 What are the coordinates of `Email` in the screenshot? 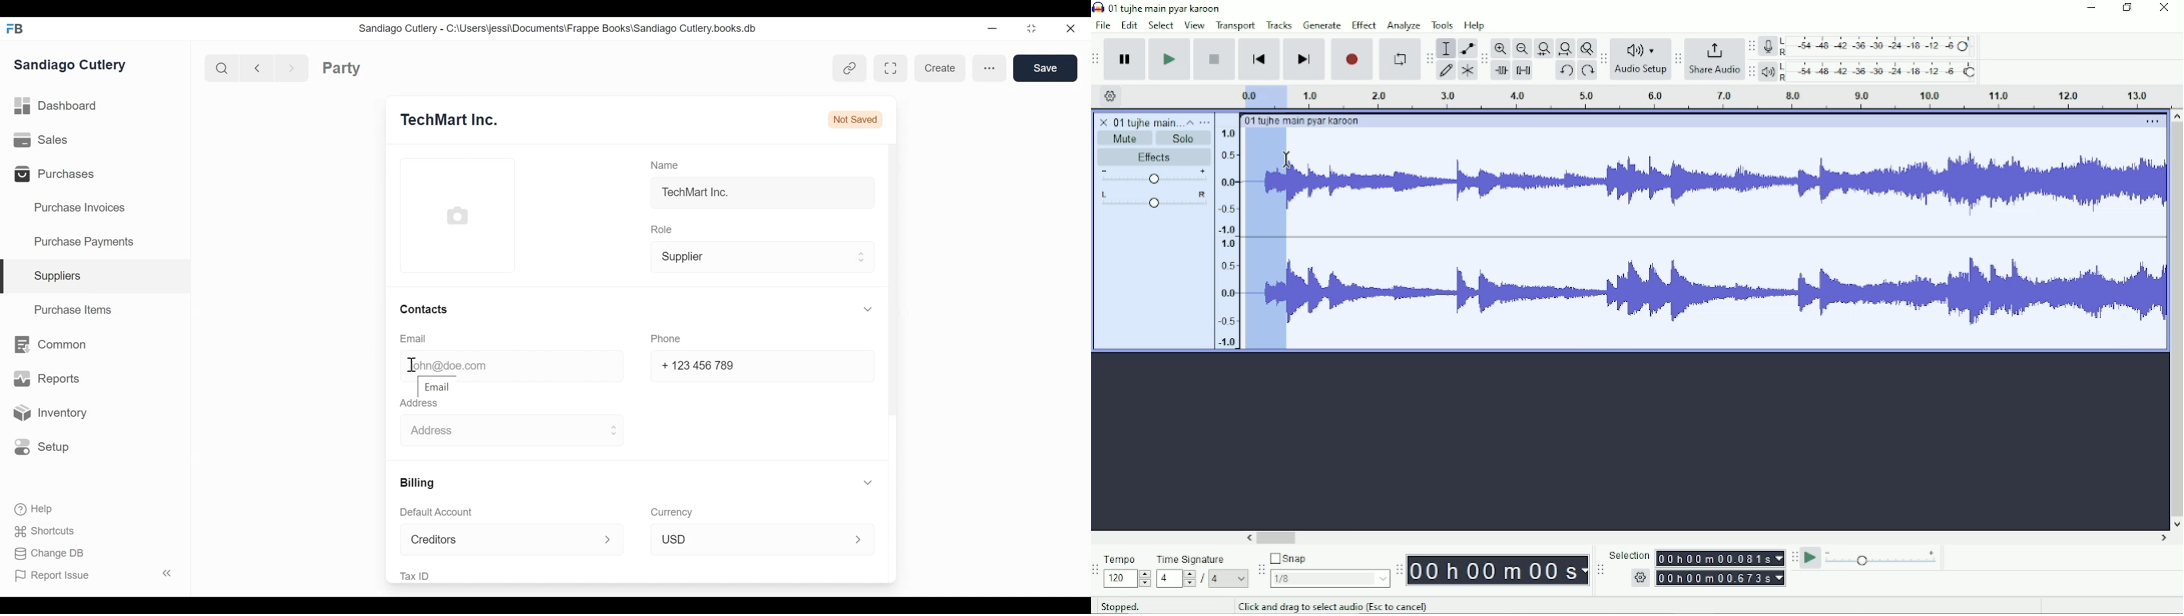 It's located at (414, 339).